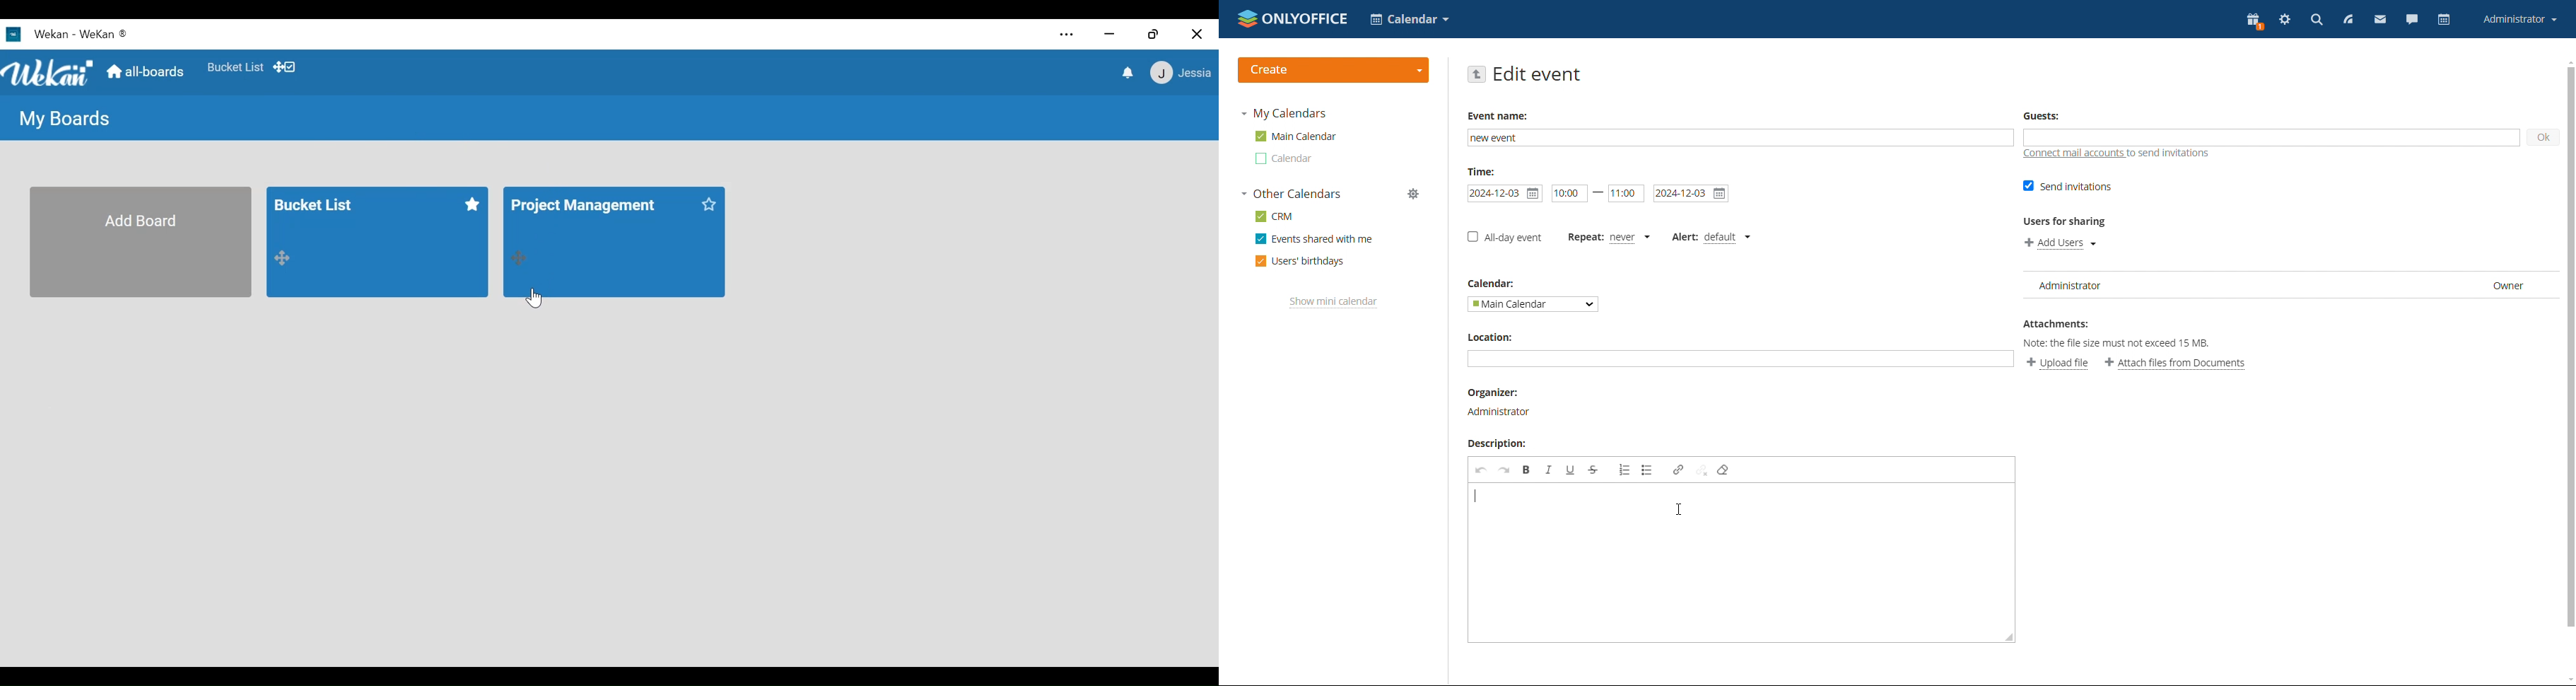 The height and width of the screenshot is (700, 2576). I want to click on select calendar, so click(1532, 304).